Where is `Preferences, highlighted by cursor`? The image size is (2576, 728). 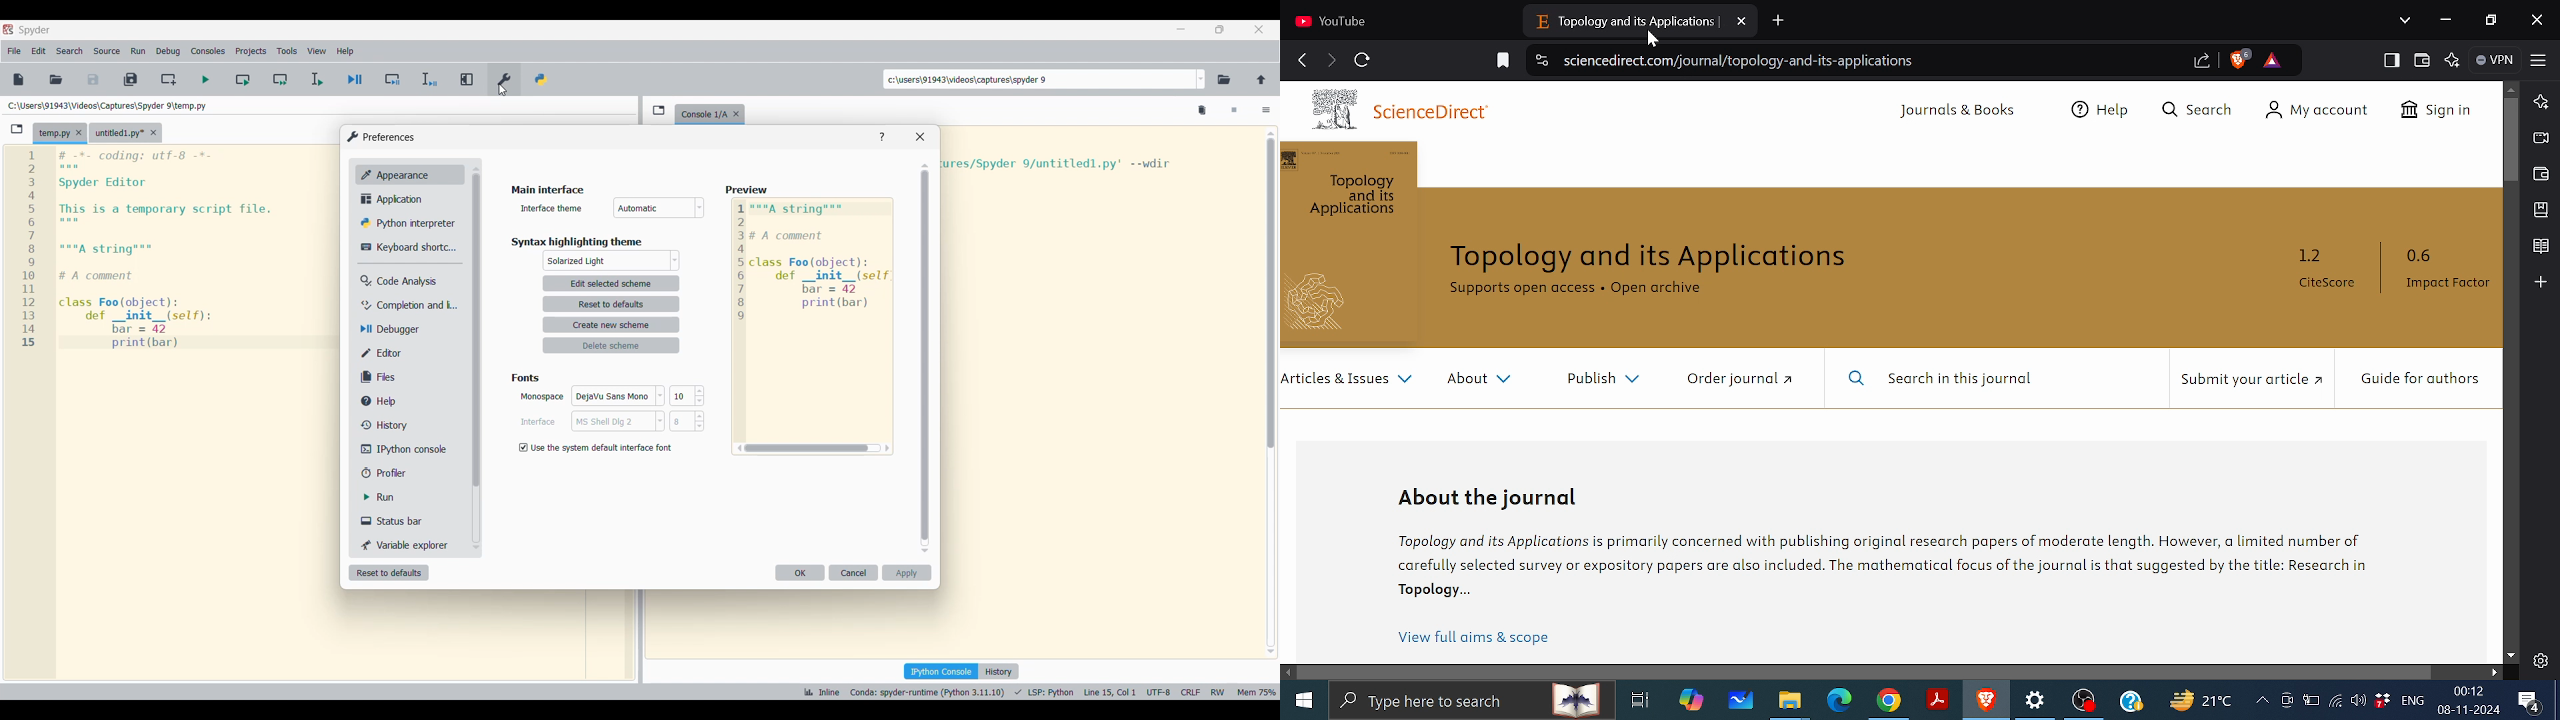 Preferences, highlighted by cursor is located at coordinates (504, 79).